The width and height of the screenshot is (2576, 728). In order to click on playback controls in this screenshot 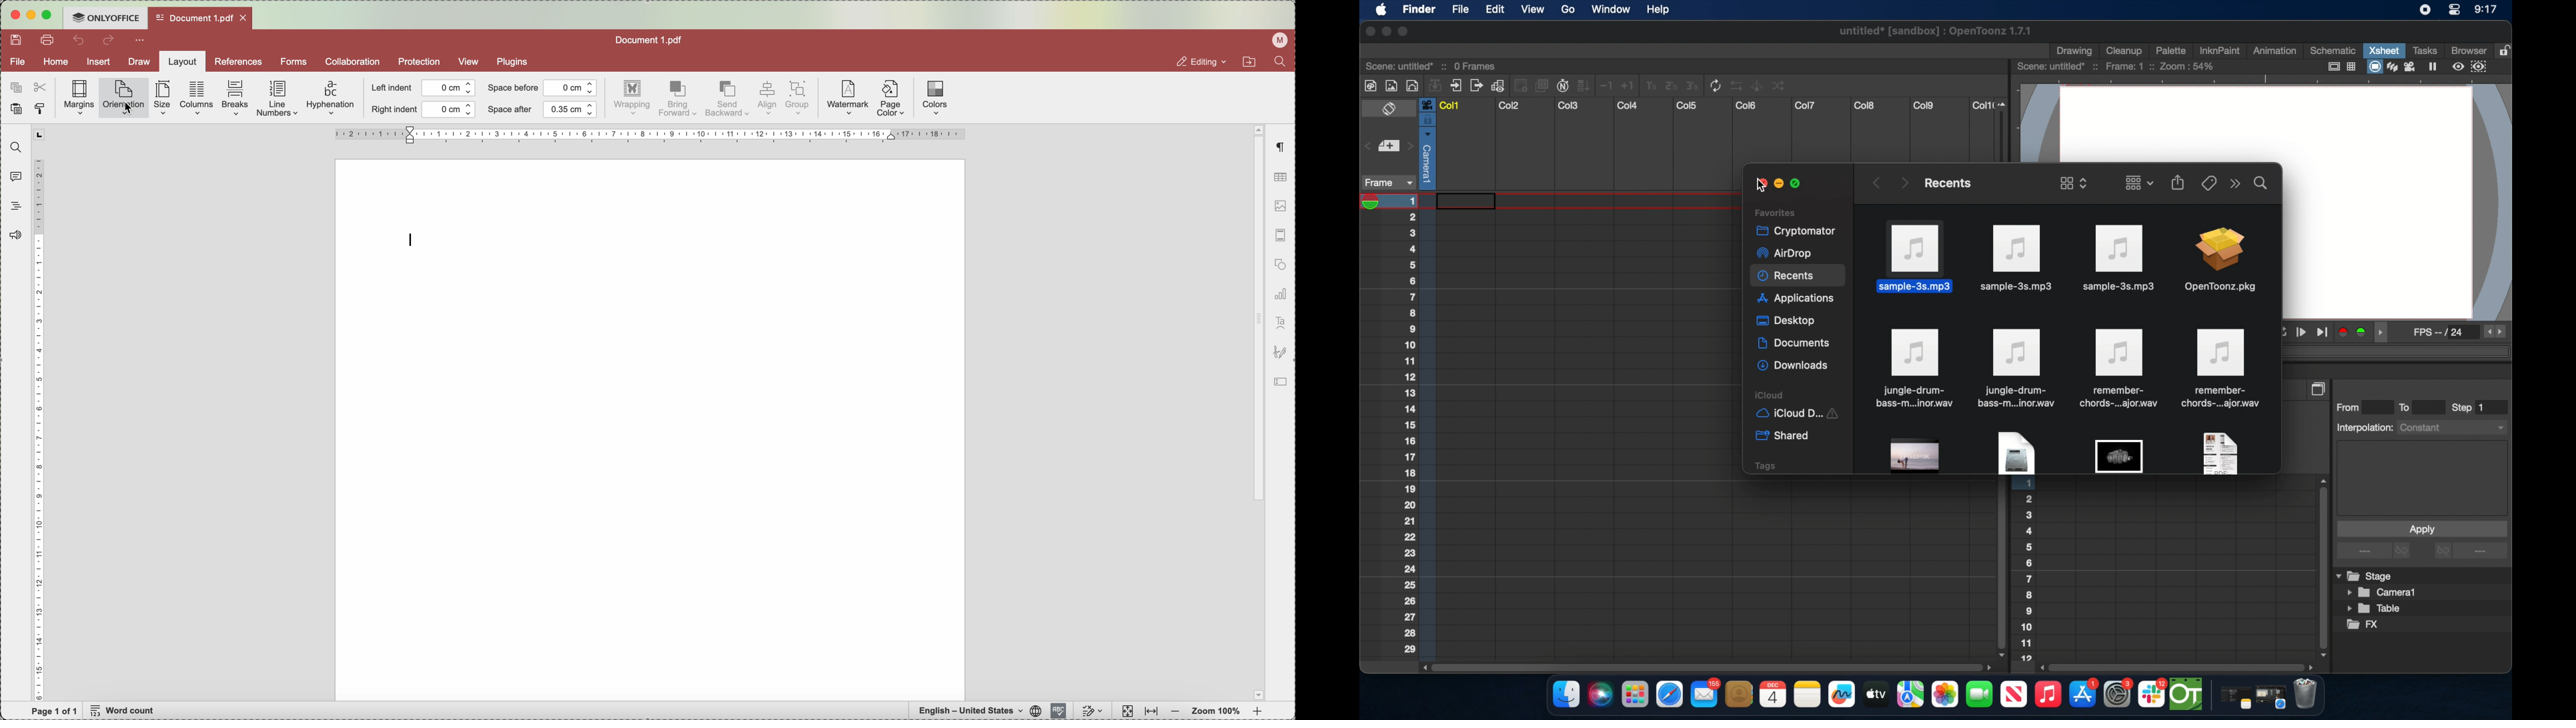, I will do `click(2305, 333)`.